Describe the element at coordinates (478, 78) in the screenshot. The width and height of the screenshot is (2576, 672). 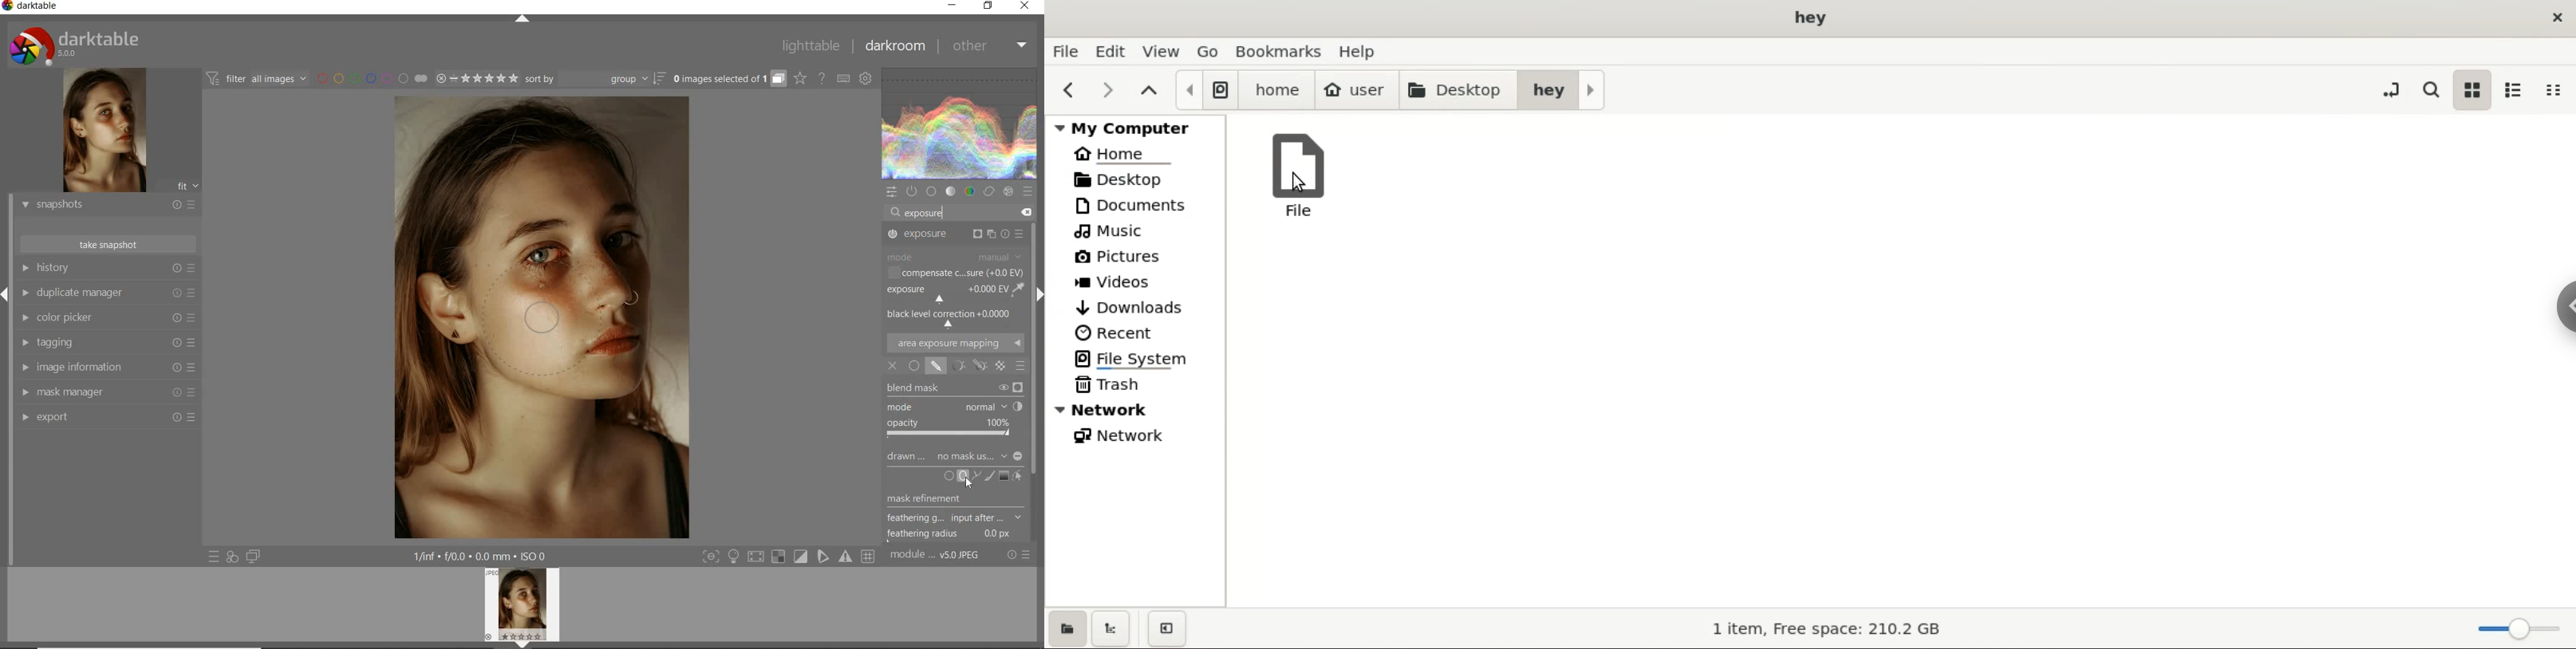
I see `range rating of selected images` at that location.